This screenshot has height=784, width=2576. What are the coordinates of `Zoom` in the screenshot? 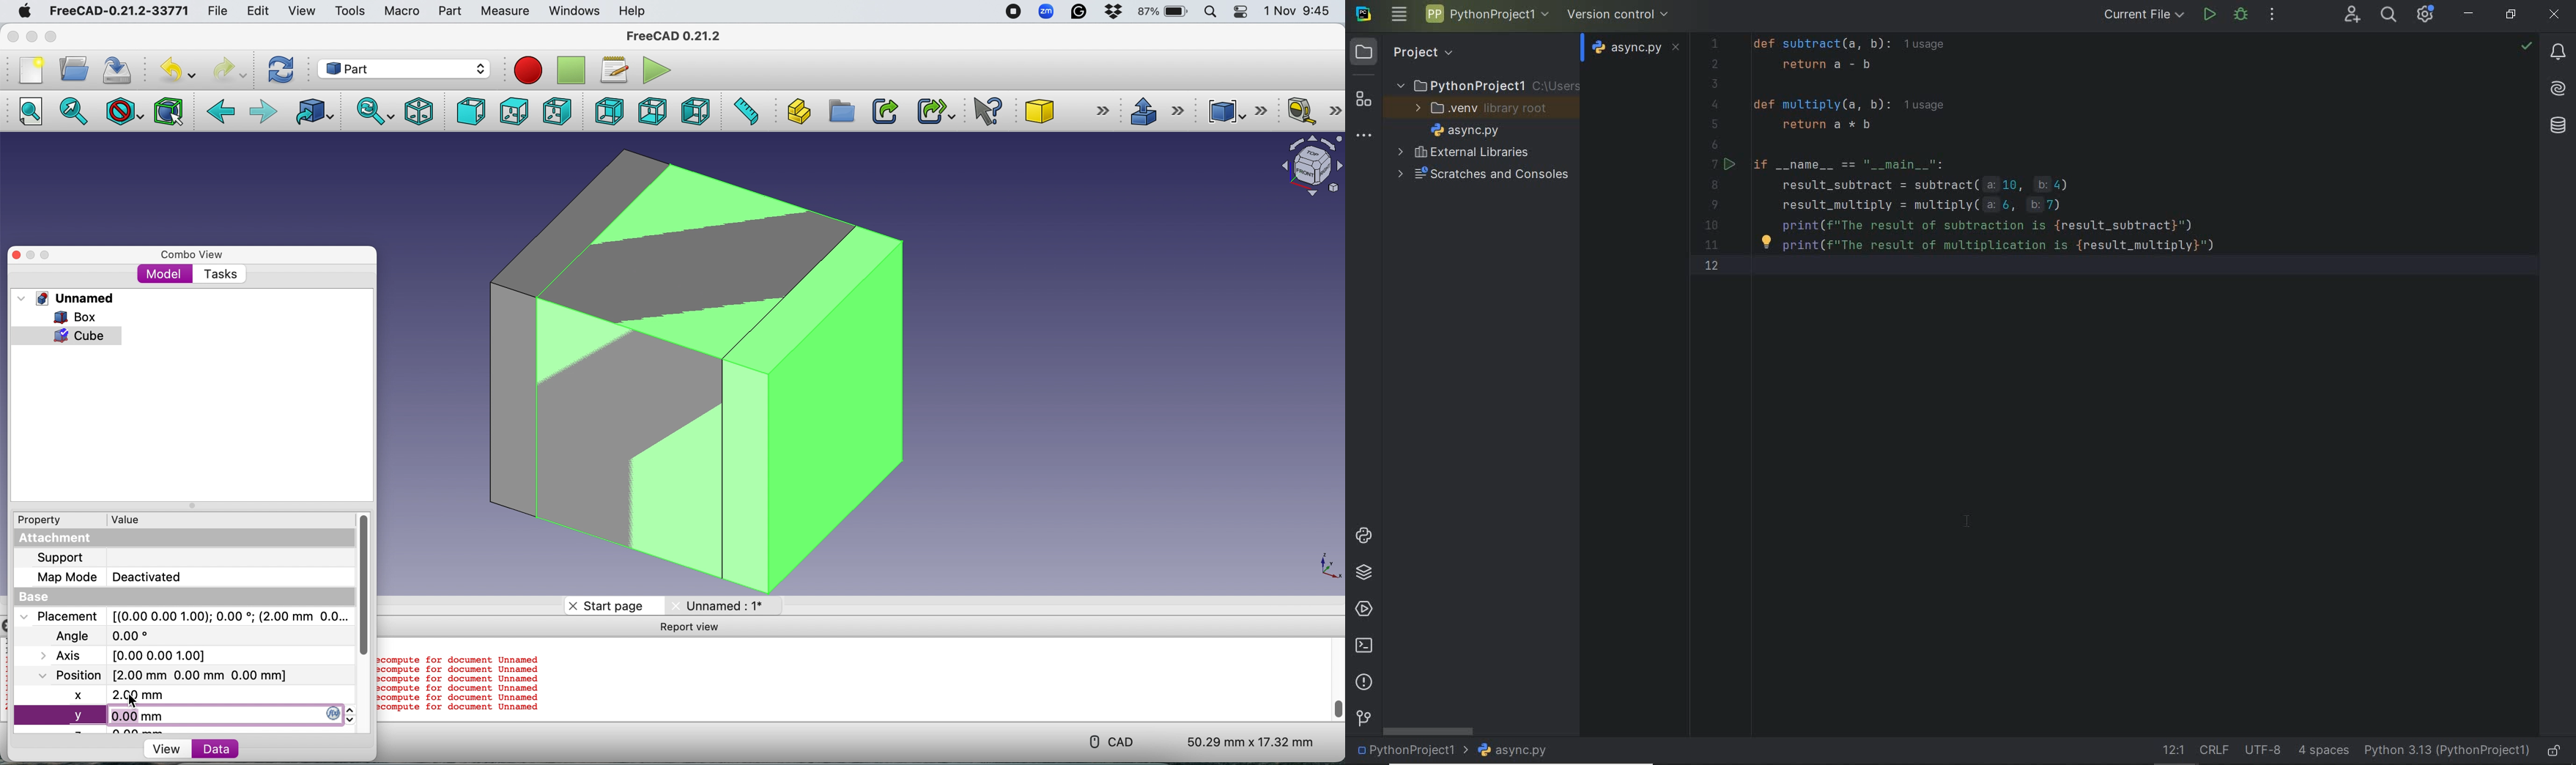 It's located at (1047, 13).